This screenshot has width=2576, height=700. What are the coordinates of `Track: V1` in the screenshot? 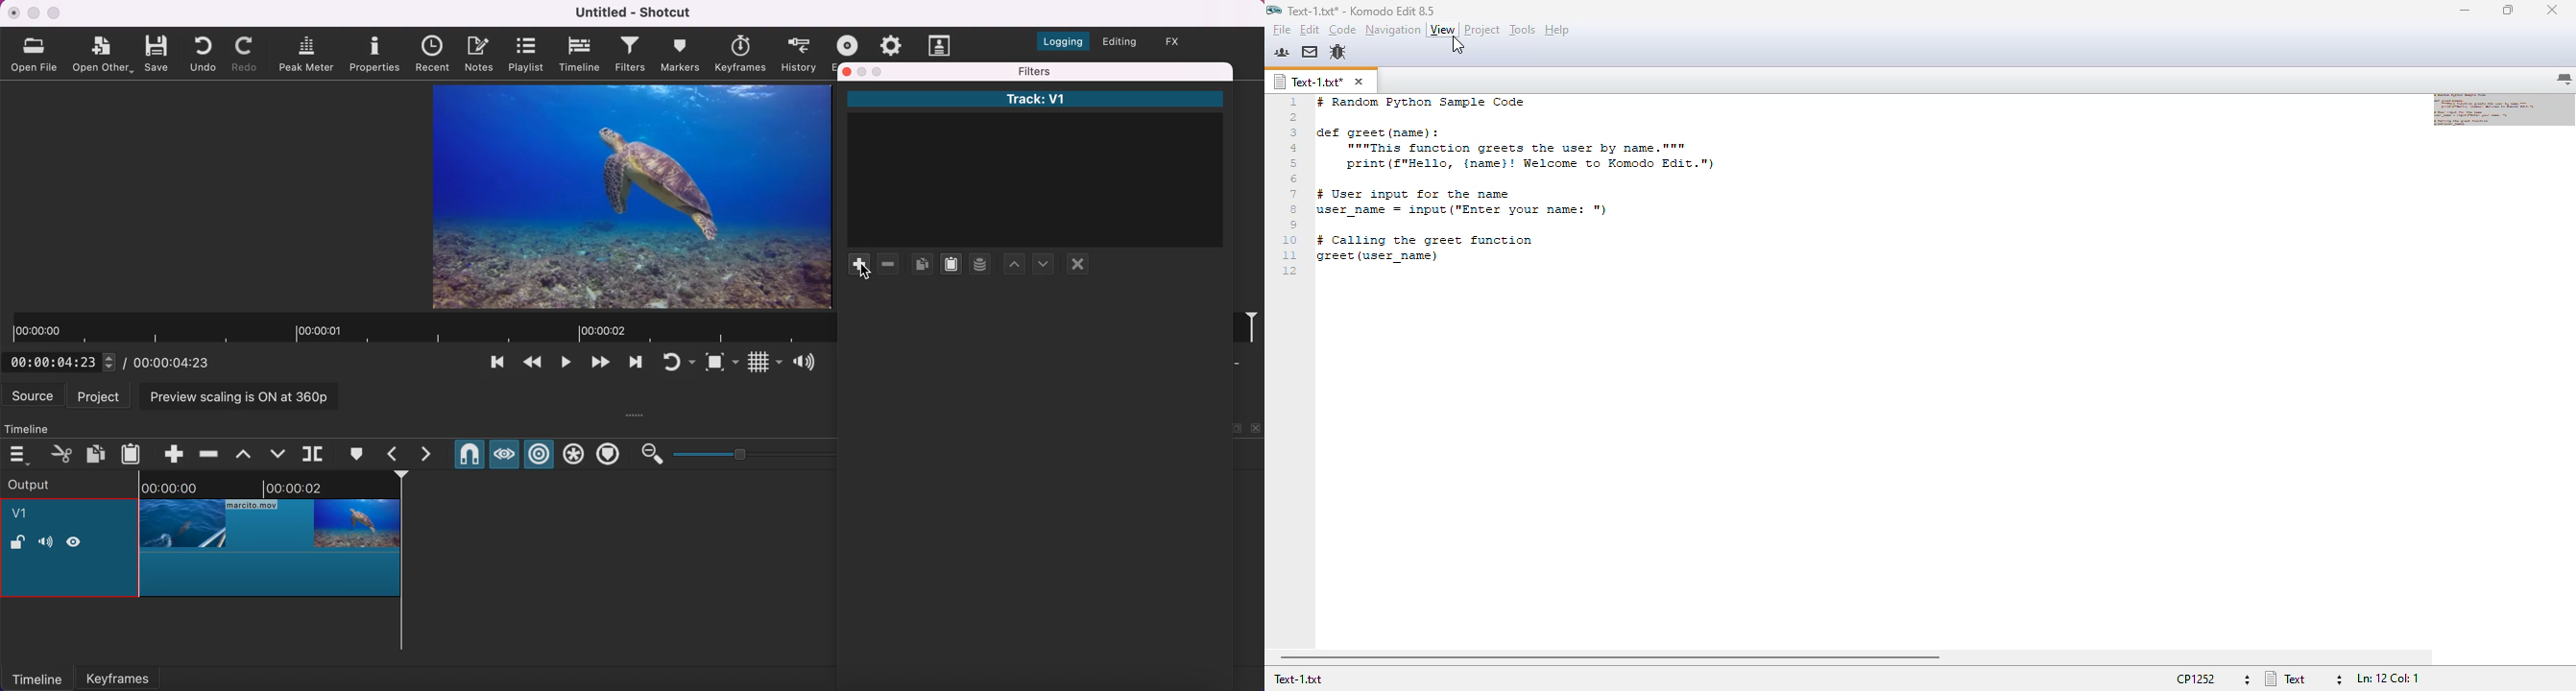 It's located at (1039, 166).